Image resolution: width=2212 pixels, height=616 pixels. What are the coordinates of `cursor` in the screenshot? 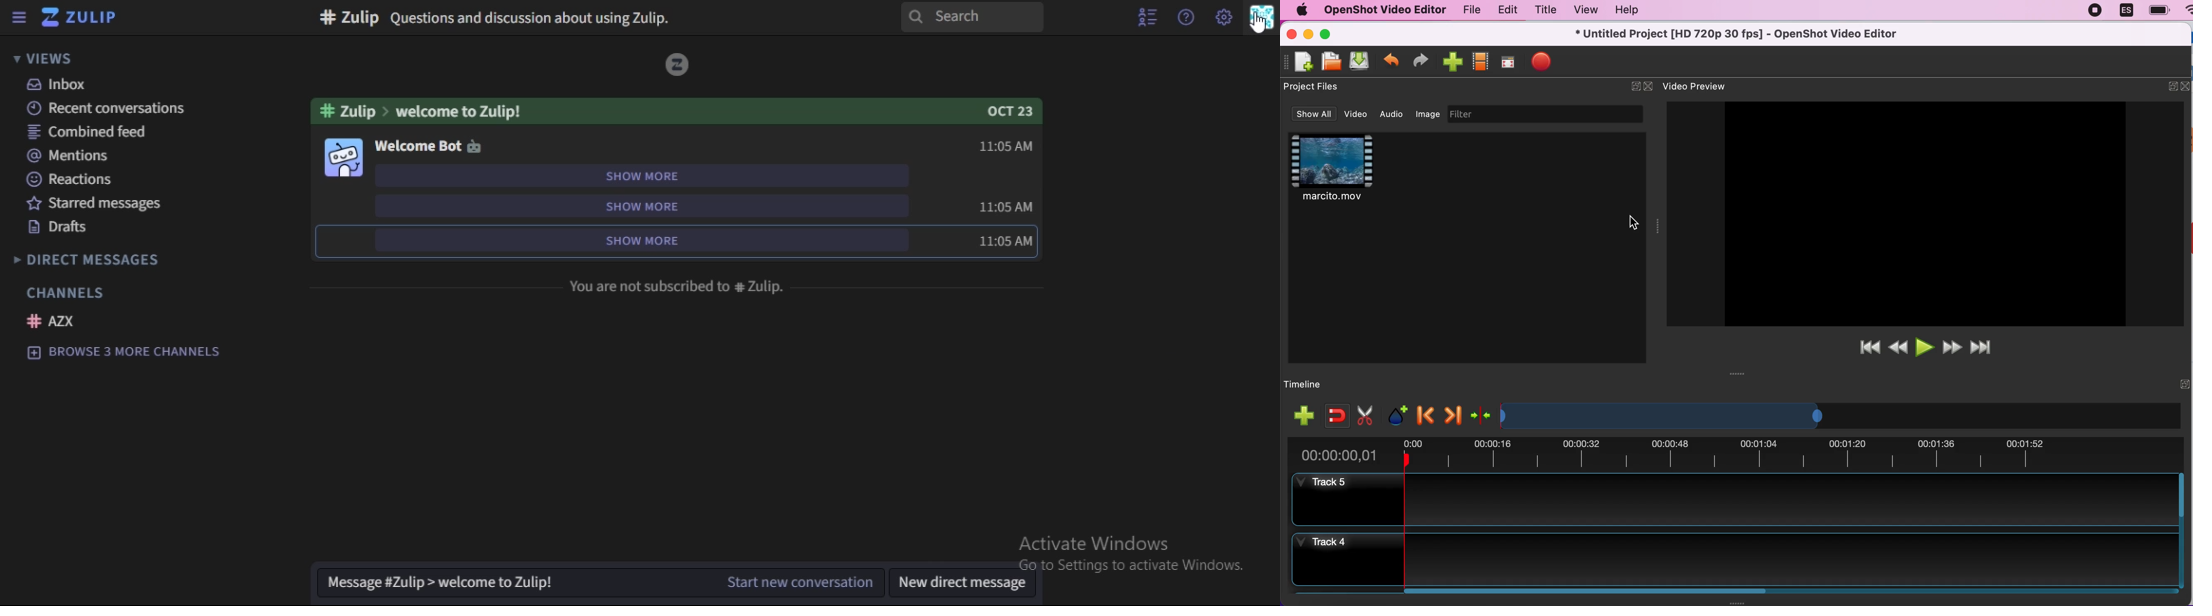 It's located at (1633, 224).